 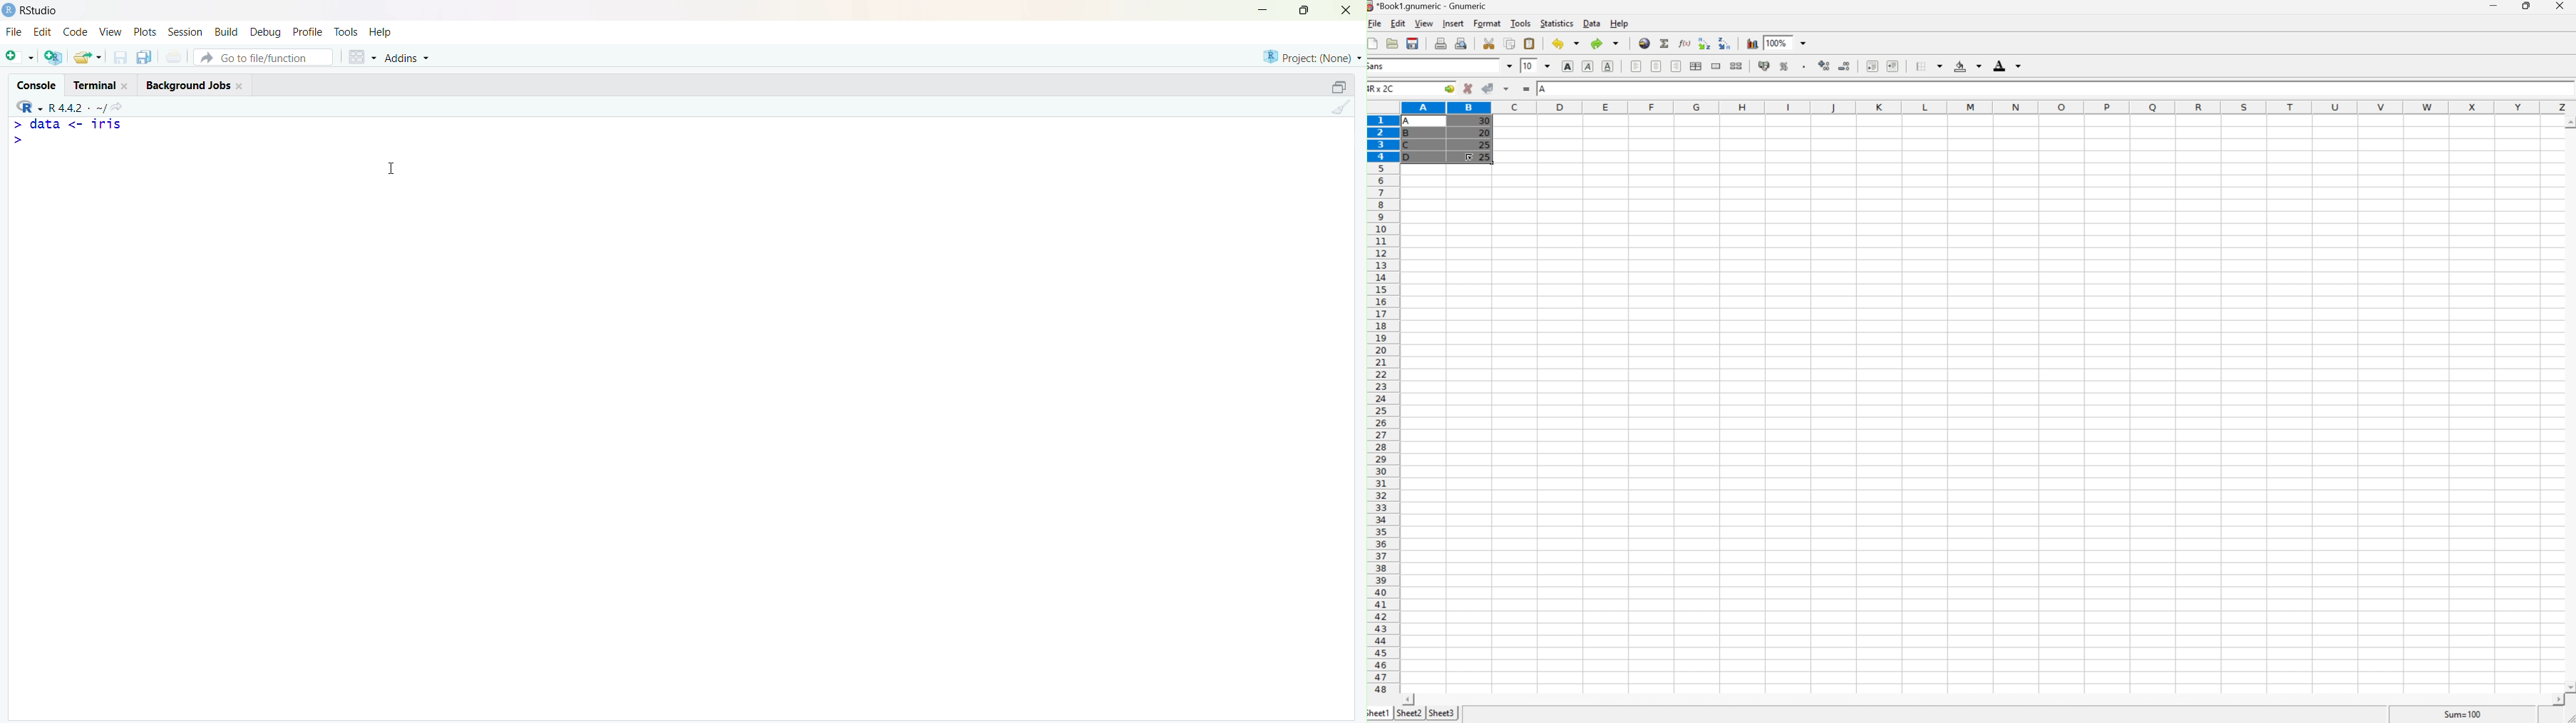 What do you see at coordinates (123, 106) in the screenshot?
I see `View the current working directory` at bounding box center [123, 106].